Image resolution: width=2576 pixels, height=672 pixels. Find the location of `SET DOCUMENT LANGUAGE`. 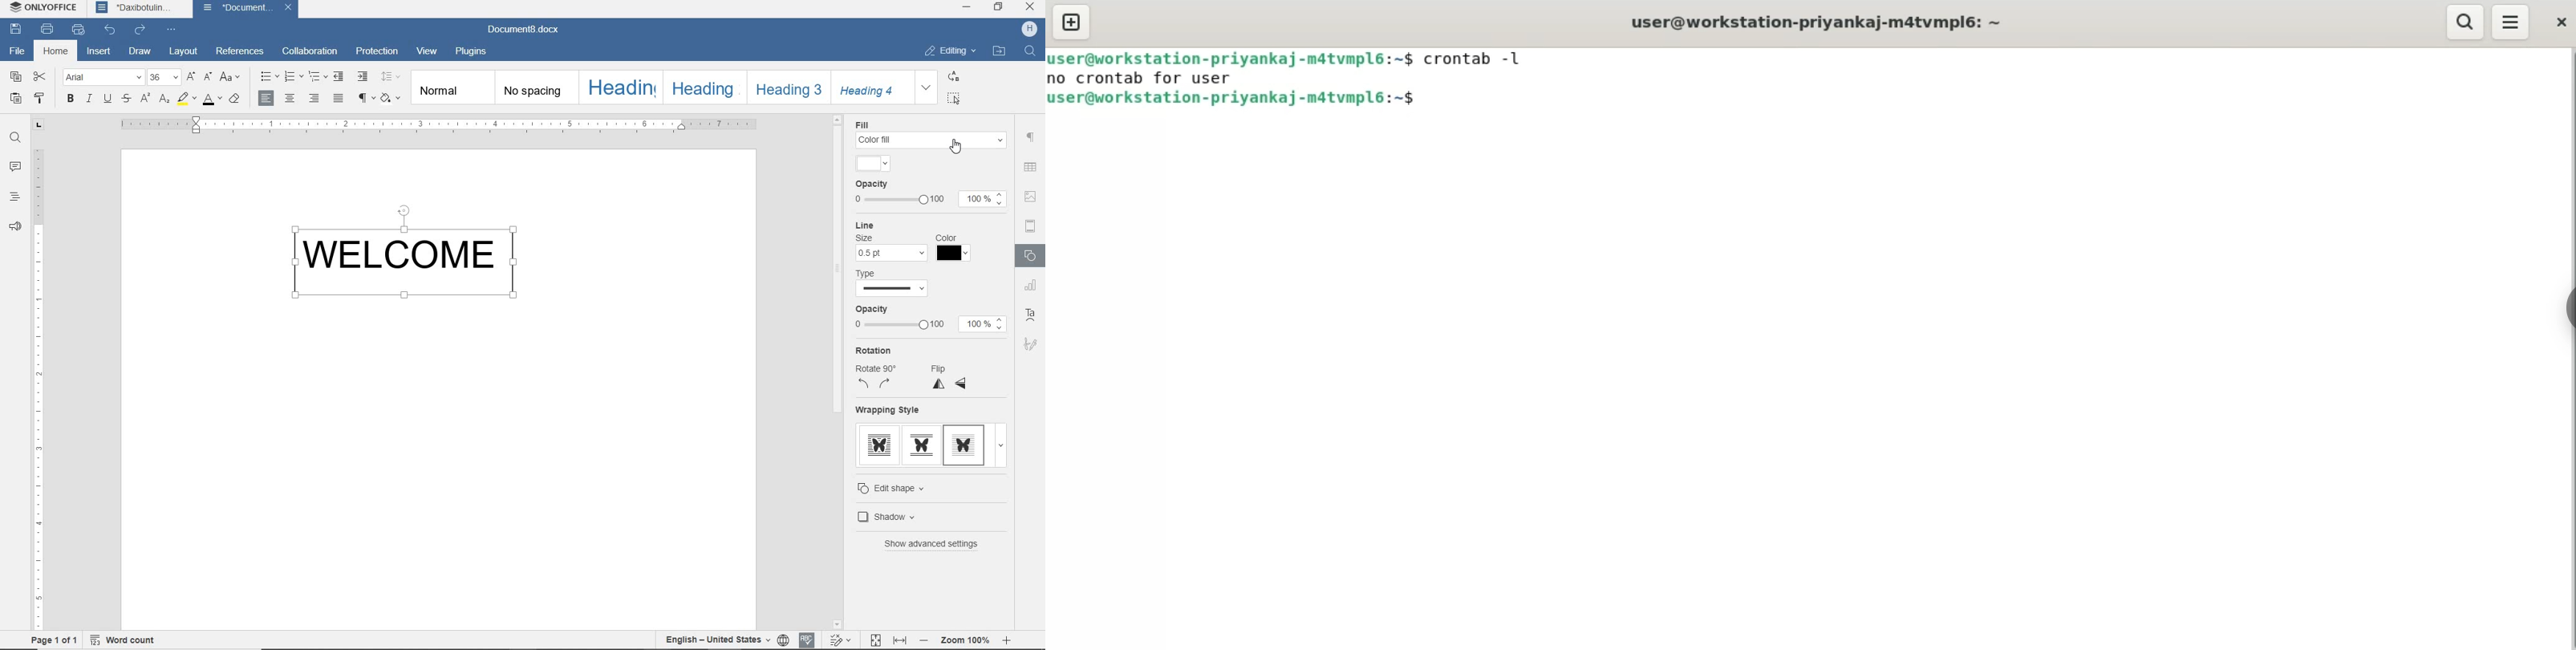

SET DOCUMENT LANGUAGE is located at coordinates (784, 641).